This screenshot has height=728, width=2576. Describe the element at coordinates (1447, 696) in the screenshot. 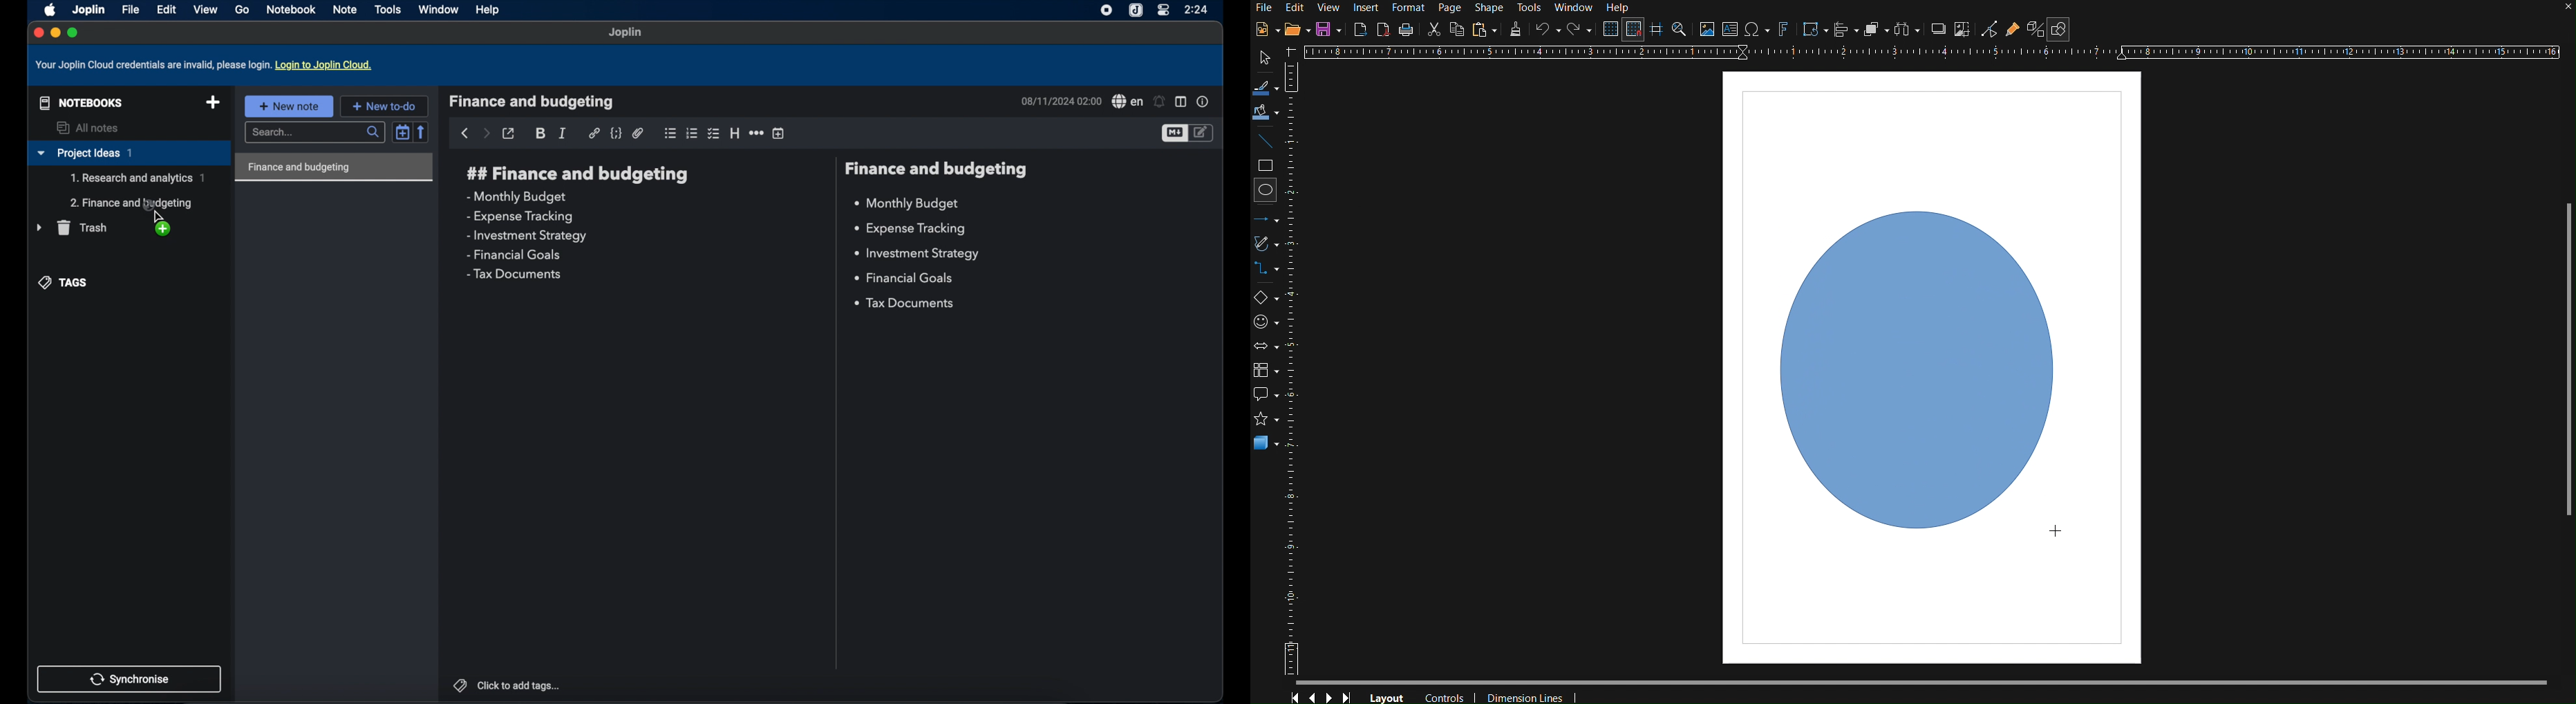

I see `Controls` at that location.